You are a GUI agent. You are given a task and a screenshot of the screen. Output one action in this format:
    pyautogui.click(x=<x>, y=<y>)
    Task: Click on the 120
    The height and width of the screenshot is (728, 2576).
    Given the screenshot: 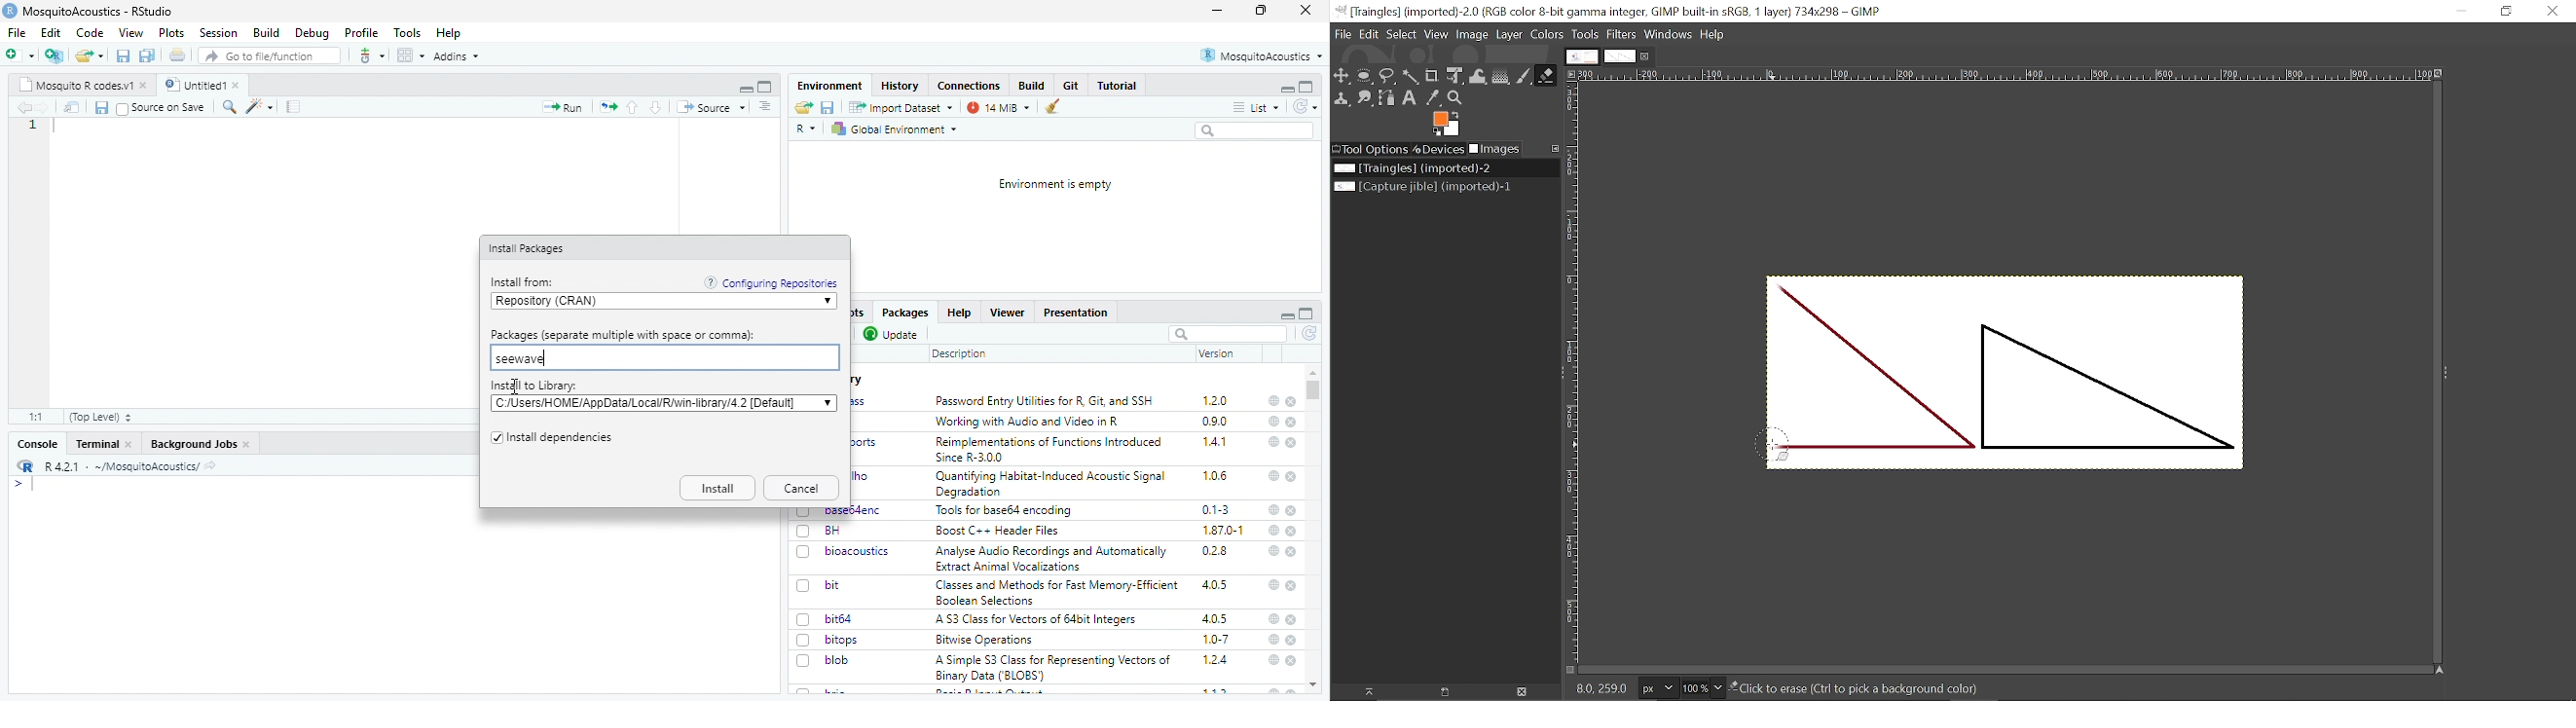 What is the action you would take?
    pyautogui.click(x=1216, y=401)
    